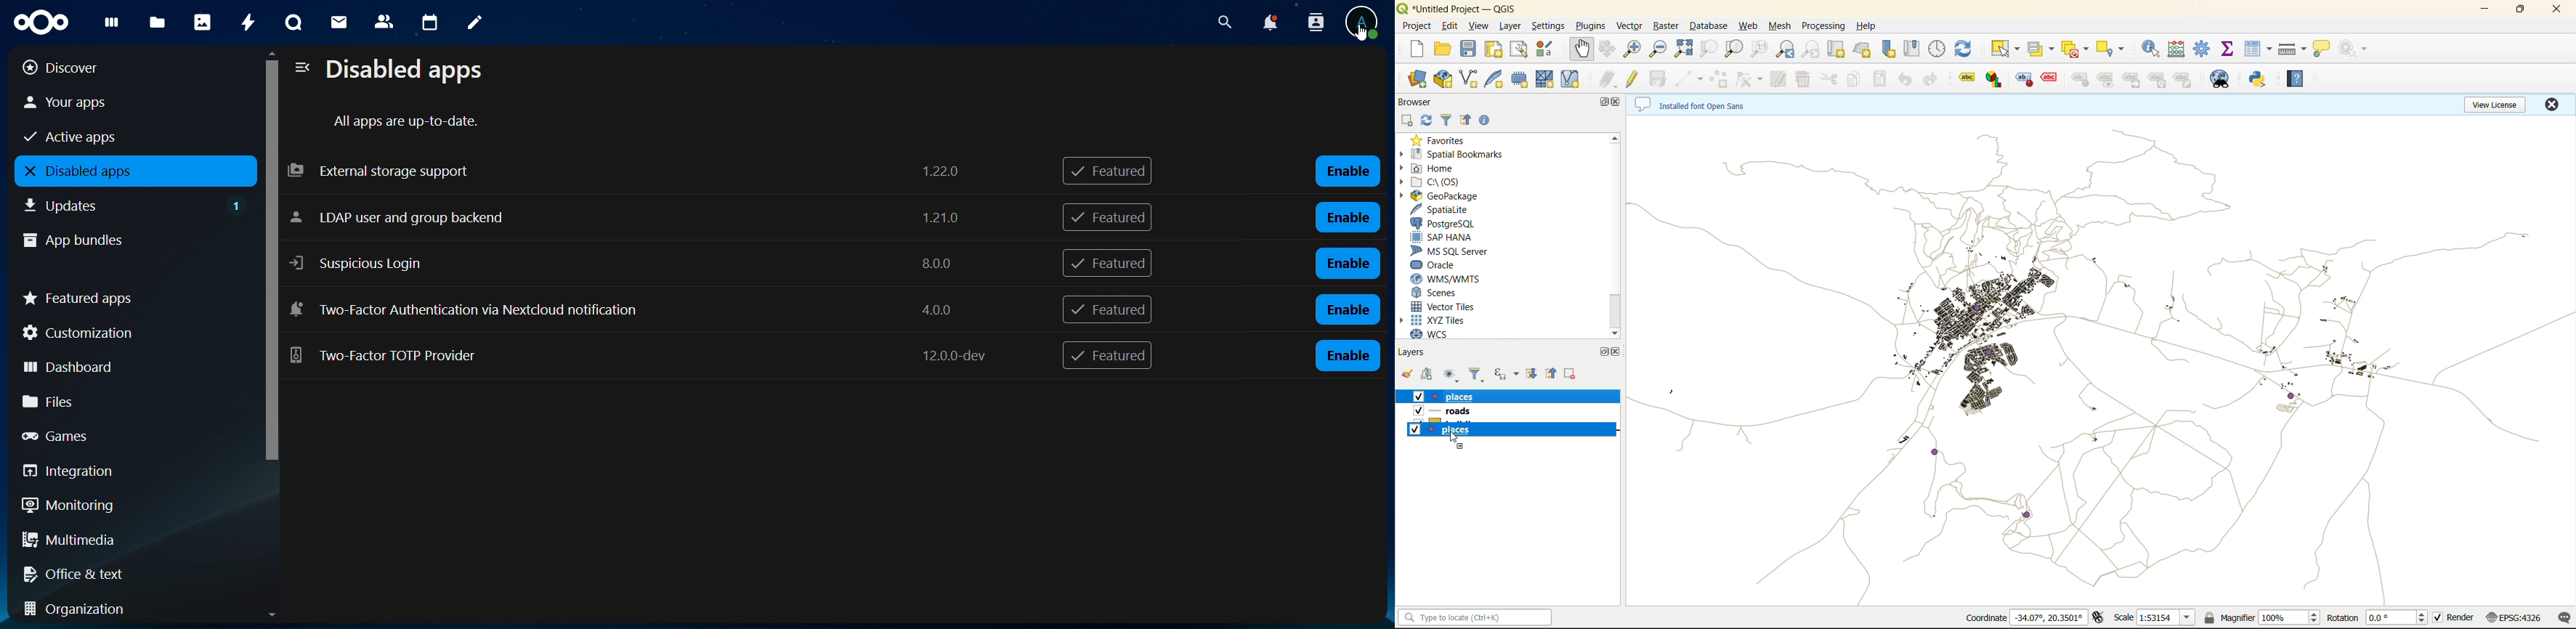 The height and width of the screenshot is (644, 2576). I want to click on enable, so click(1348, 355).